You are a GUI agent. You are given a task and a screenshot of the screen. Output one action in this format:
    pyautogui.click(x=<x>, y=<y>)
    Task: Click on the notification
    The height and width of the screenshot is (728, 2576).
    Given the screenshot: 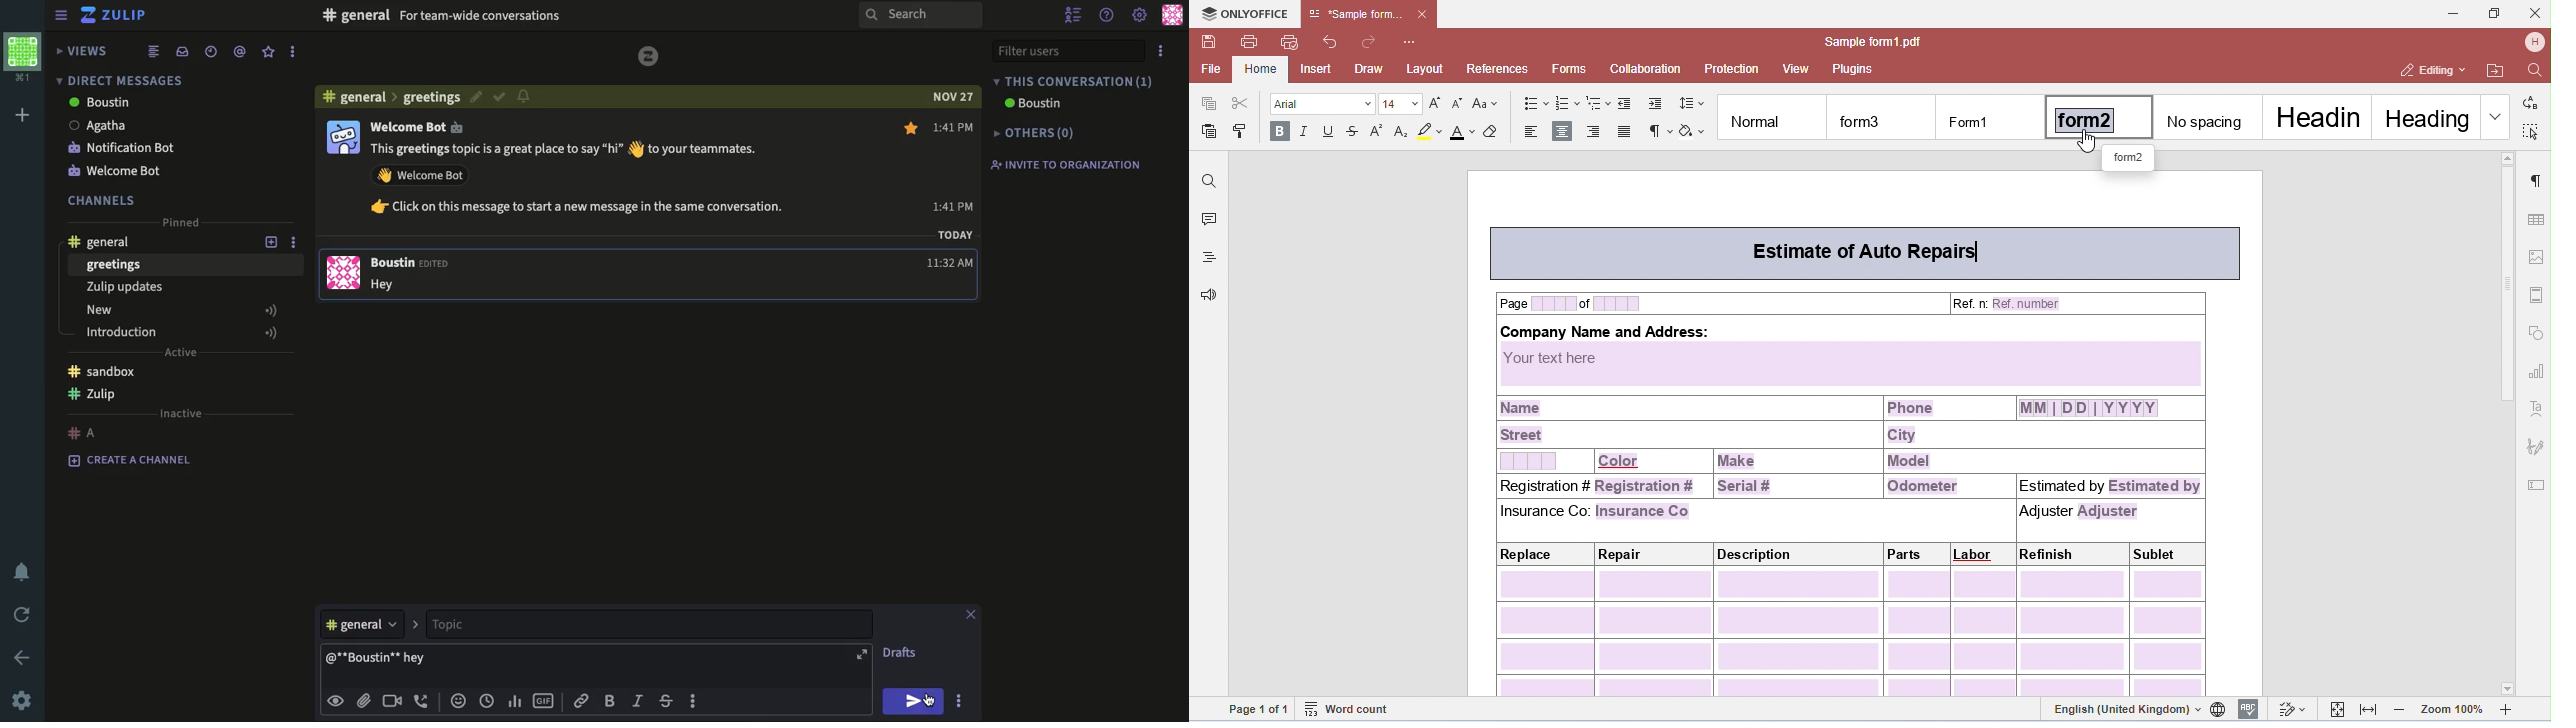 What is the action you would take?
    pyautogui.click(x=26, y=572)
    